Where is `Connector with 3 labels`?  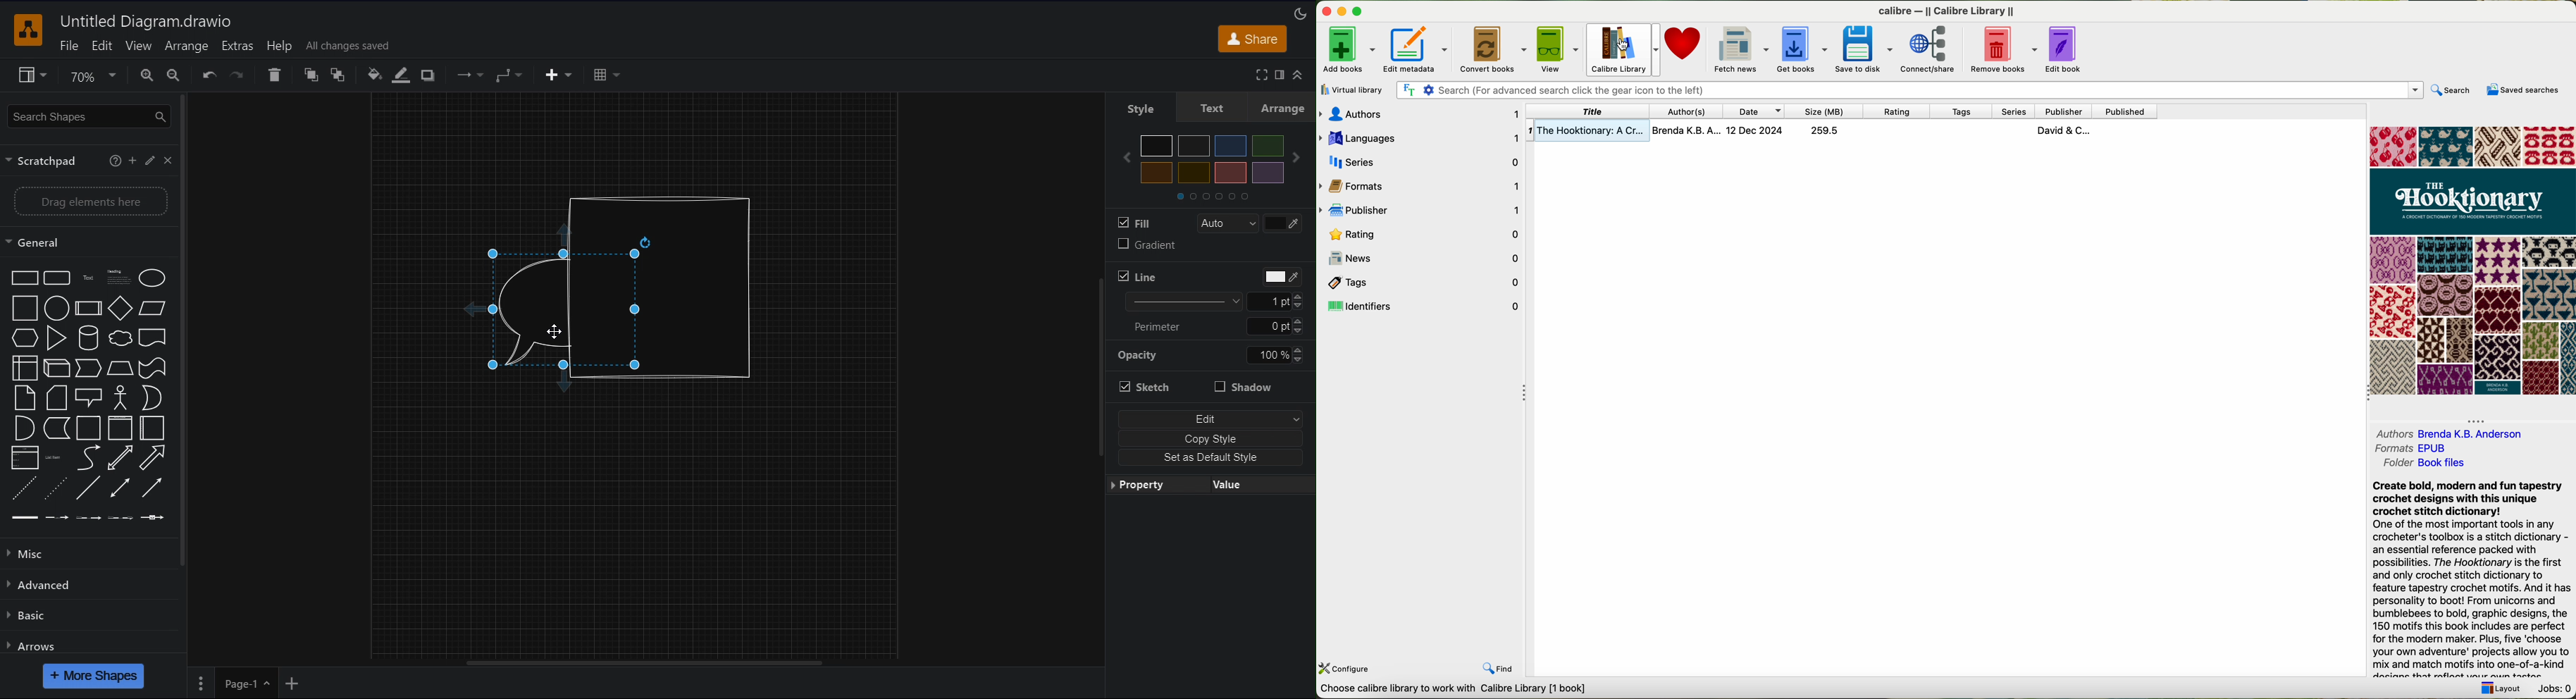
Connector with 3 labels is located at coordinates (120, 517).